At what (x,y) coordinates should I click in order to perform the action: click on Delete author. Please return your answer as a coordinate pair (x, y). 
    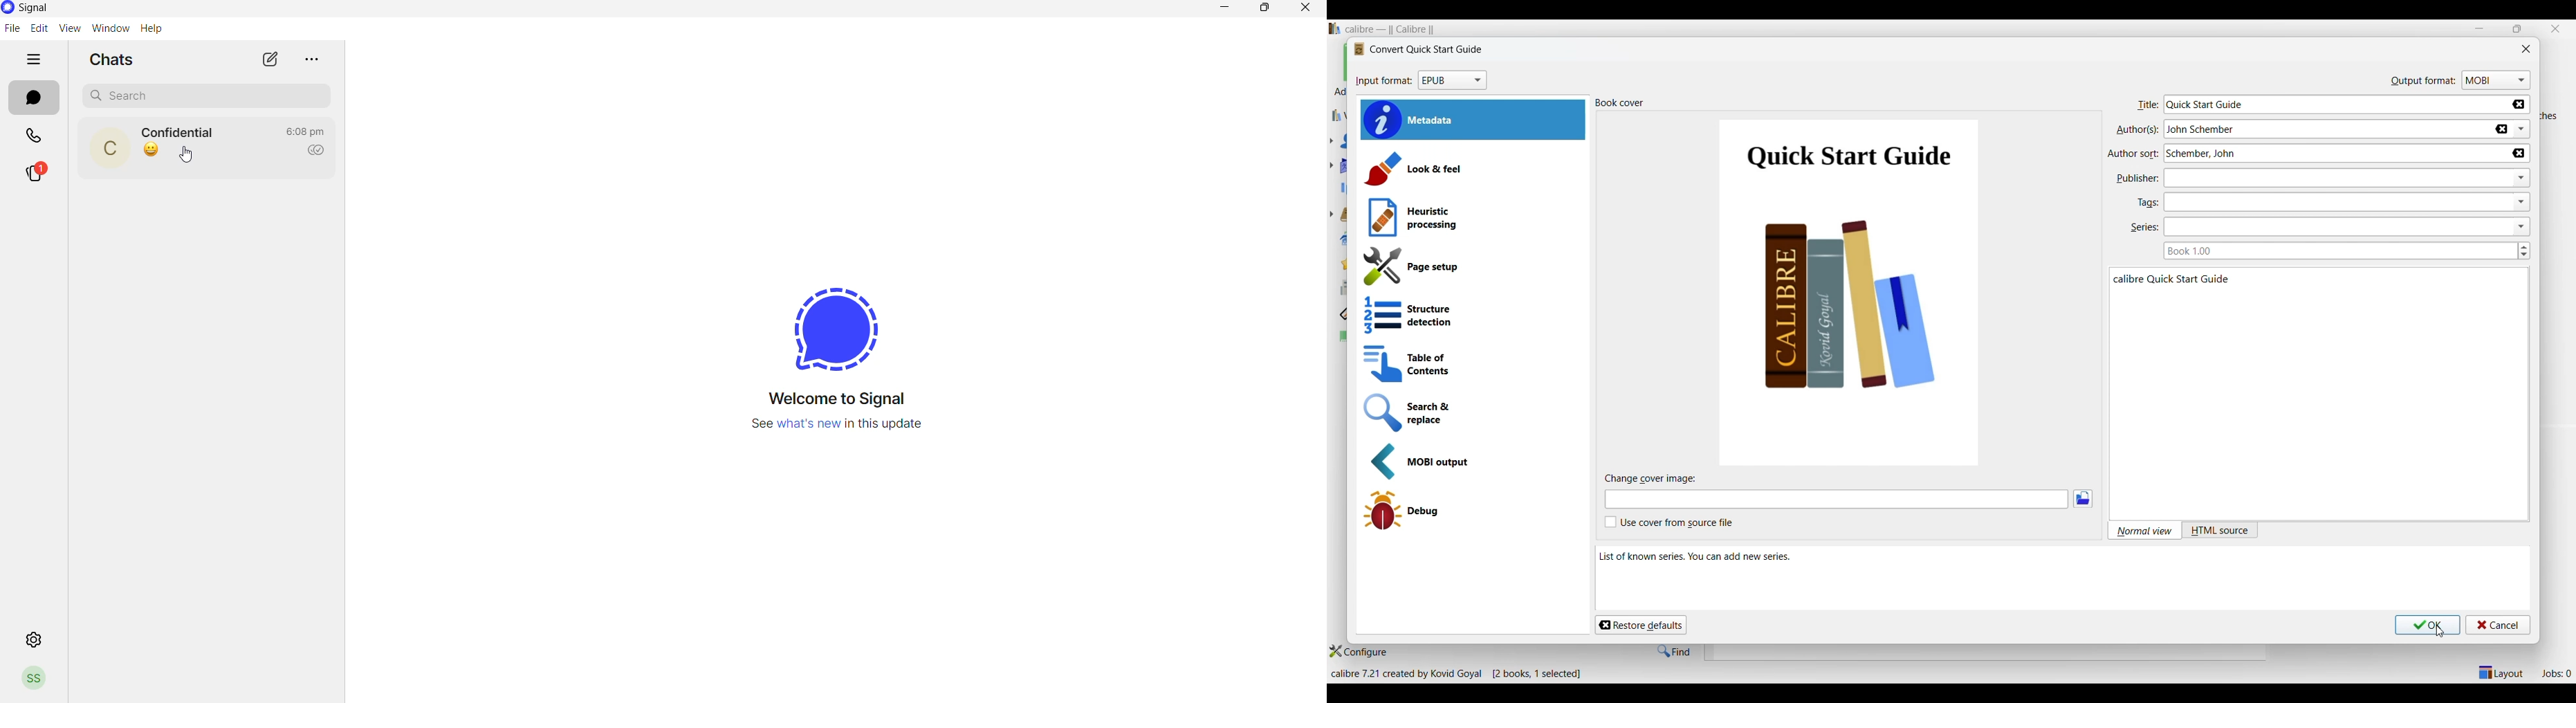
    Looking at the image, I should click on (2502, 129).